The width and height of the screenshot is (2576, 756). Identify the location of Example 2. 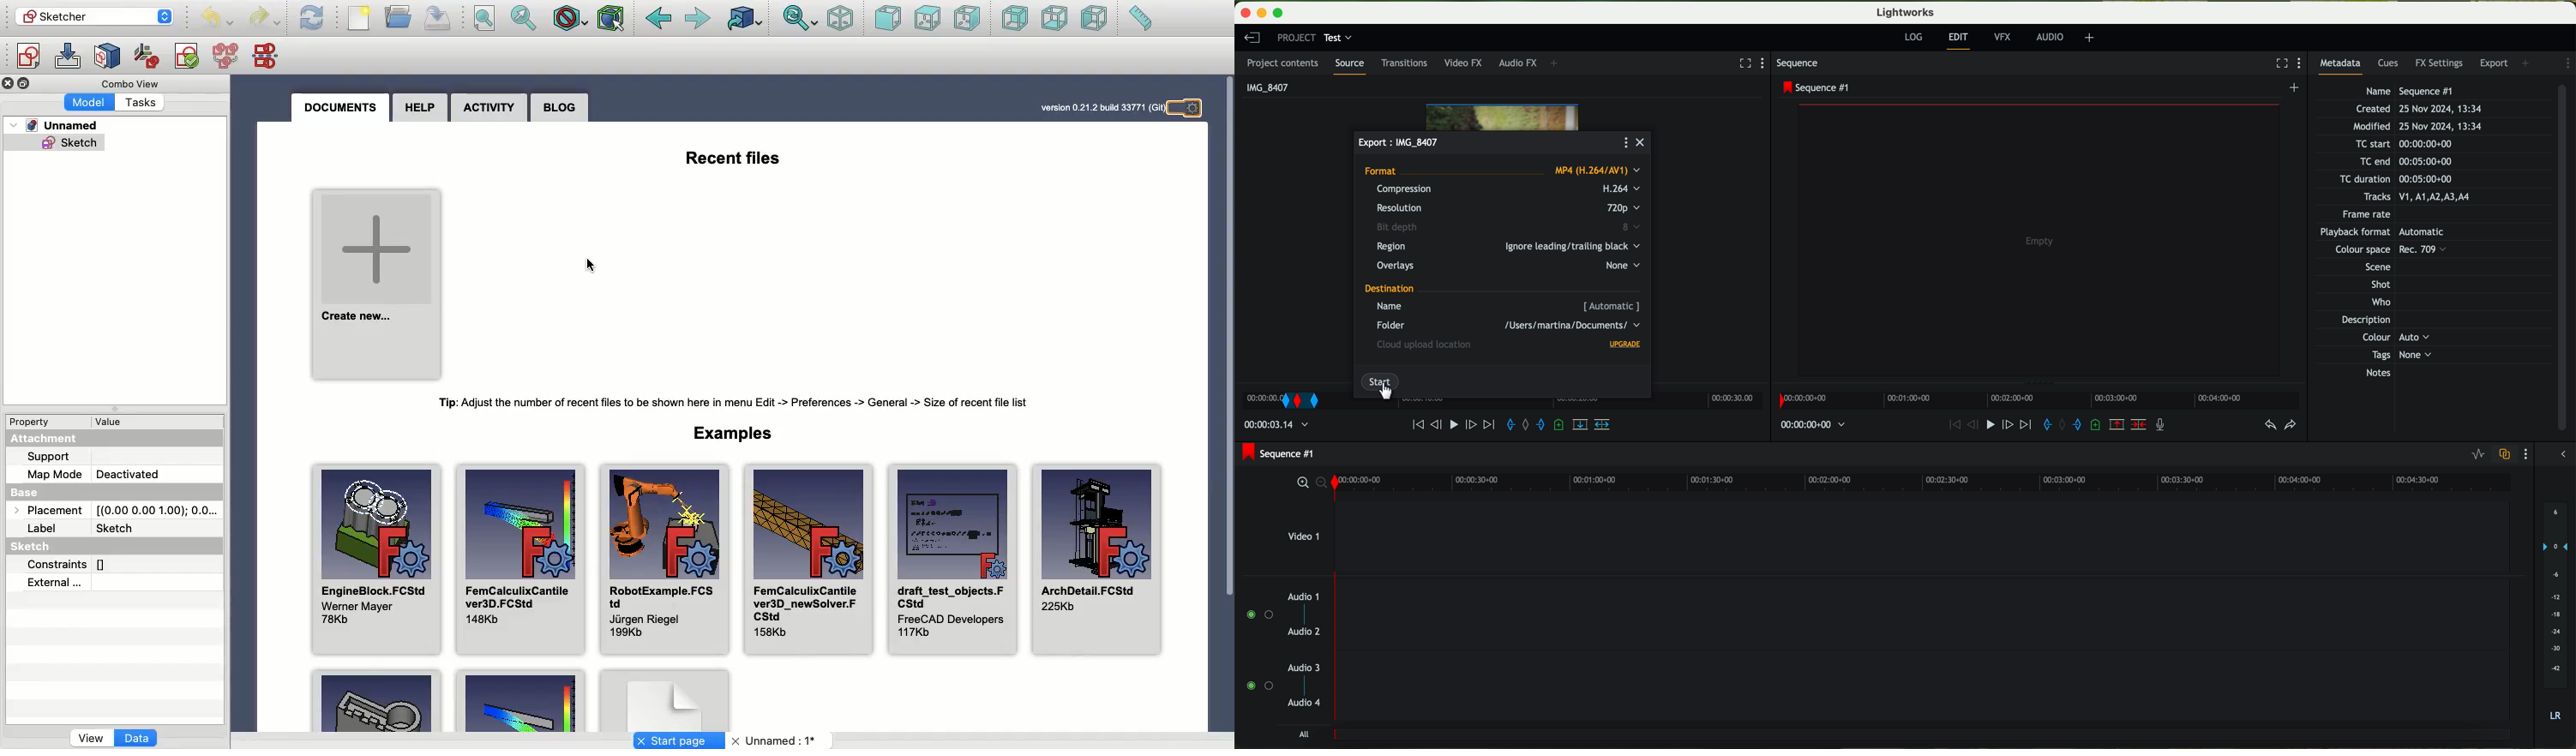
(519, 703).